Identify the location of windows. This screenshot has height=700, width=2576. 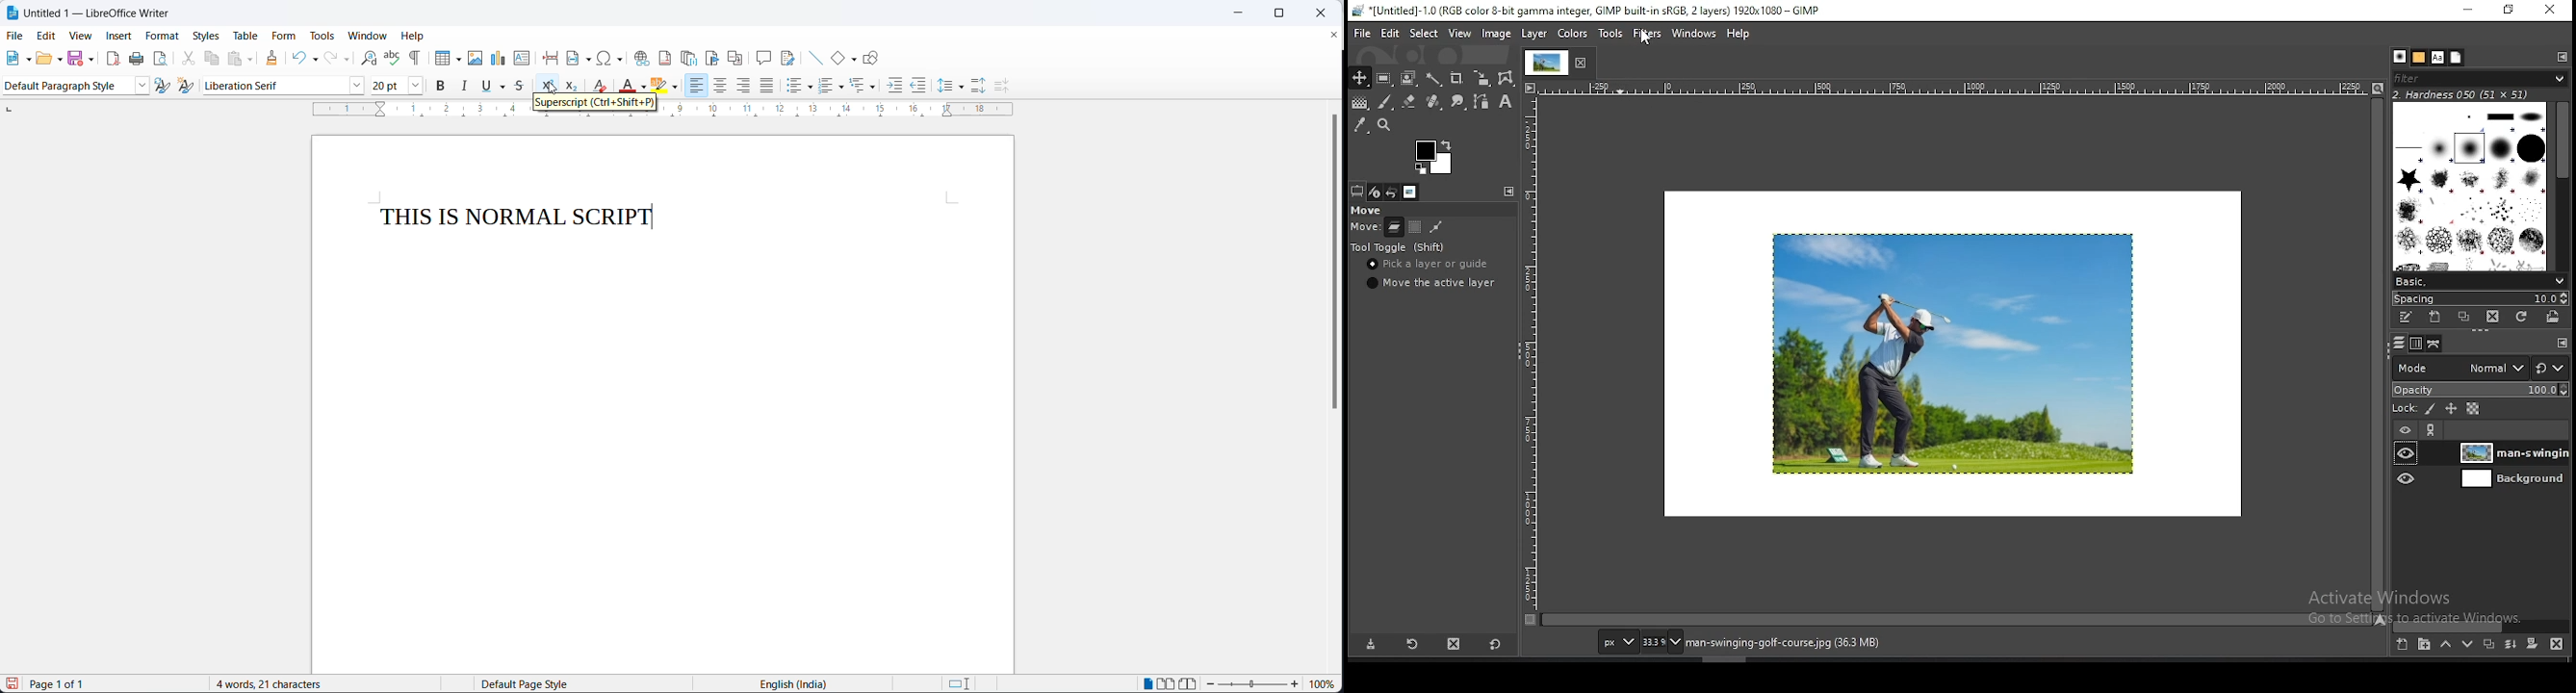
(1694, 34).